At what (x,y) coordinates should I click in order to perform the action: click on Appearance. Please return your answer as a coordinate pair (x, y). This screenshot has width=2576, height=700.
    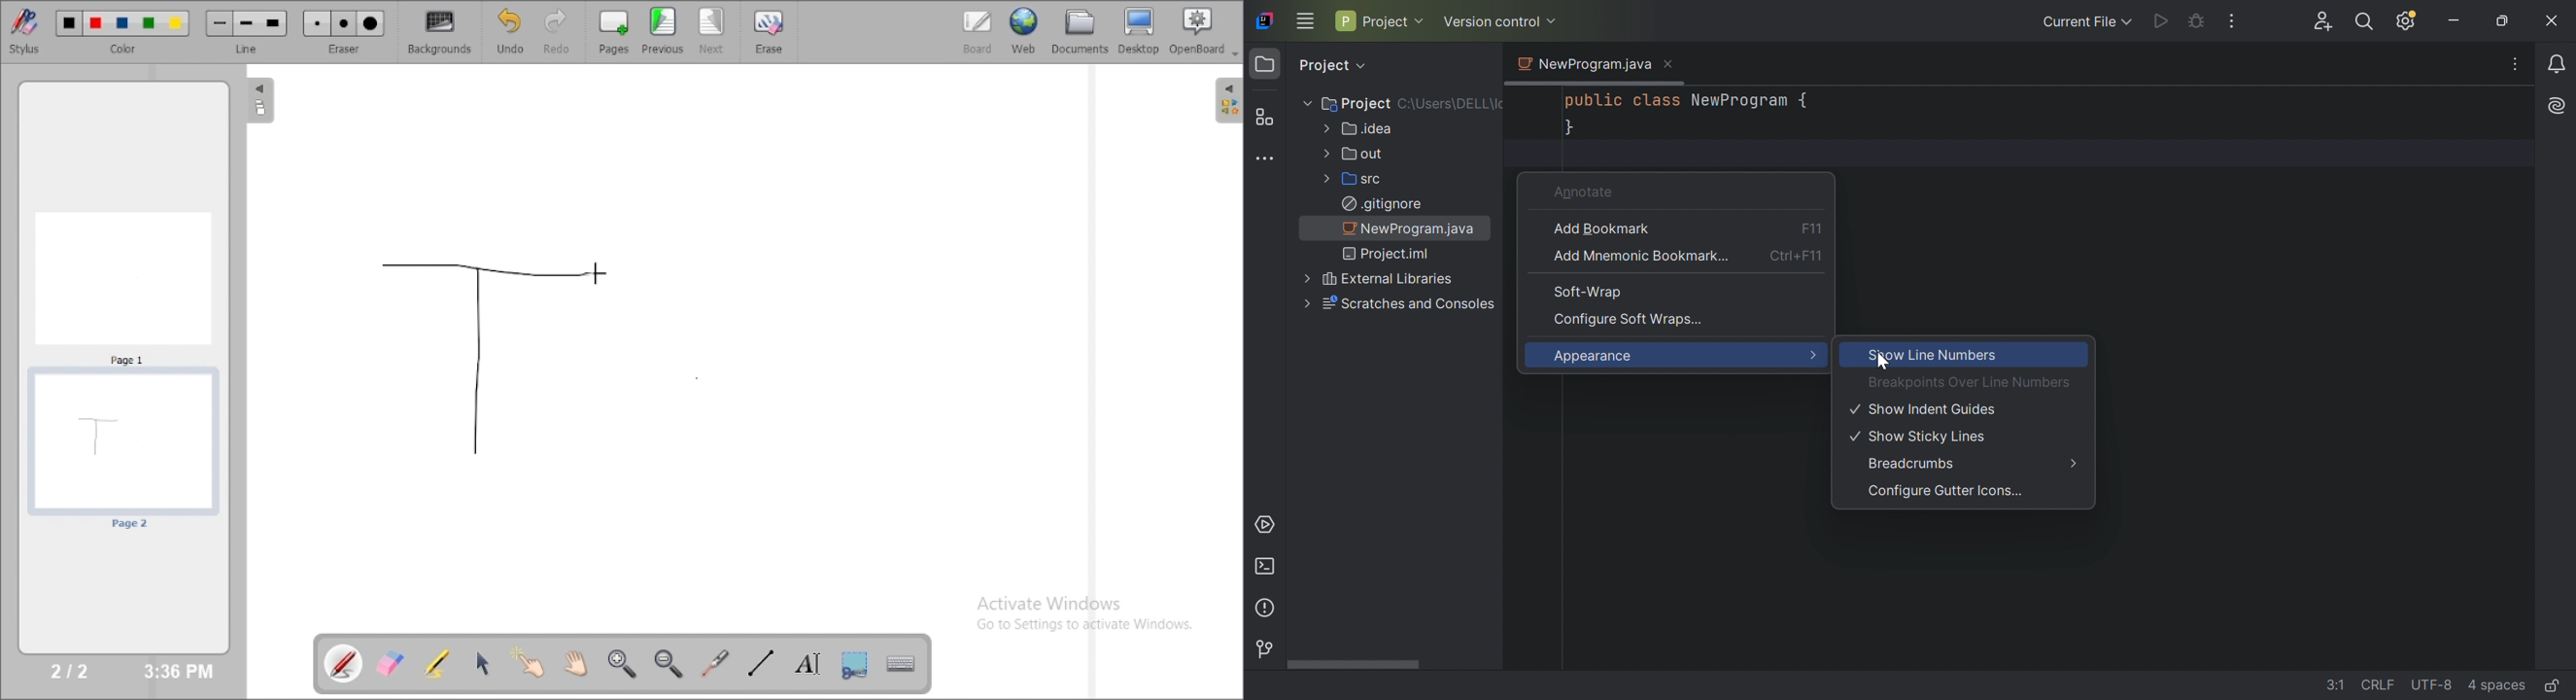
    Looking at the image, I should click on (1597, 357).